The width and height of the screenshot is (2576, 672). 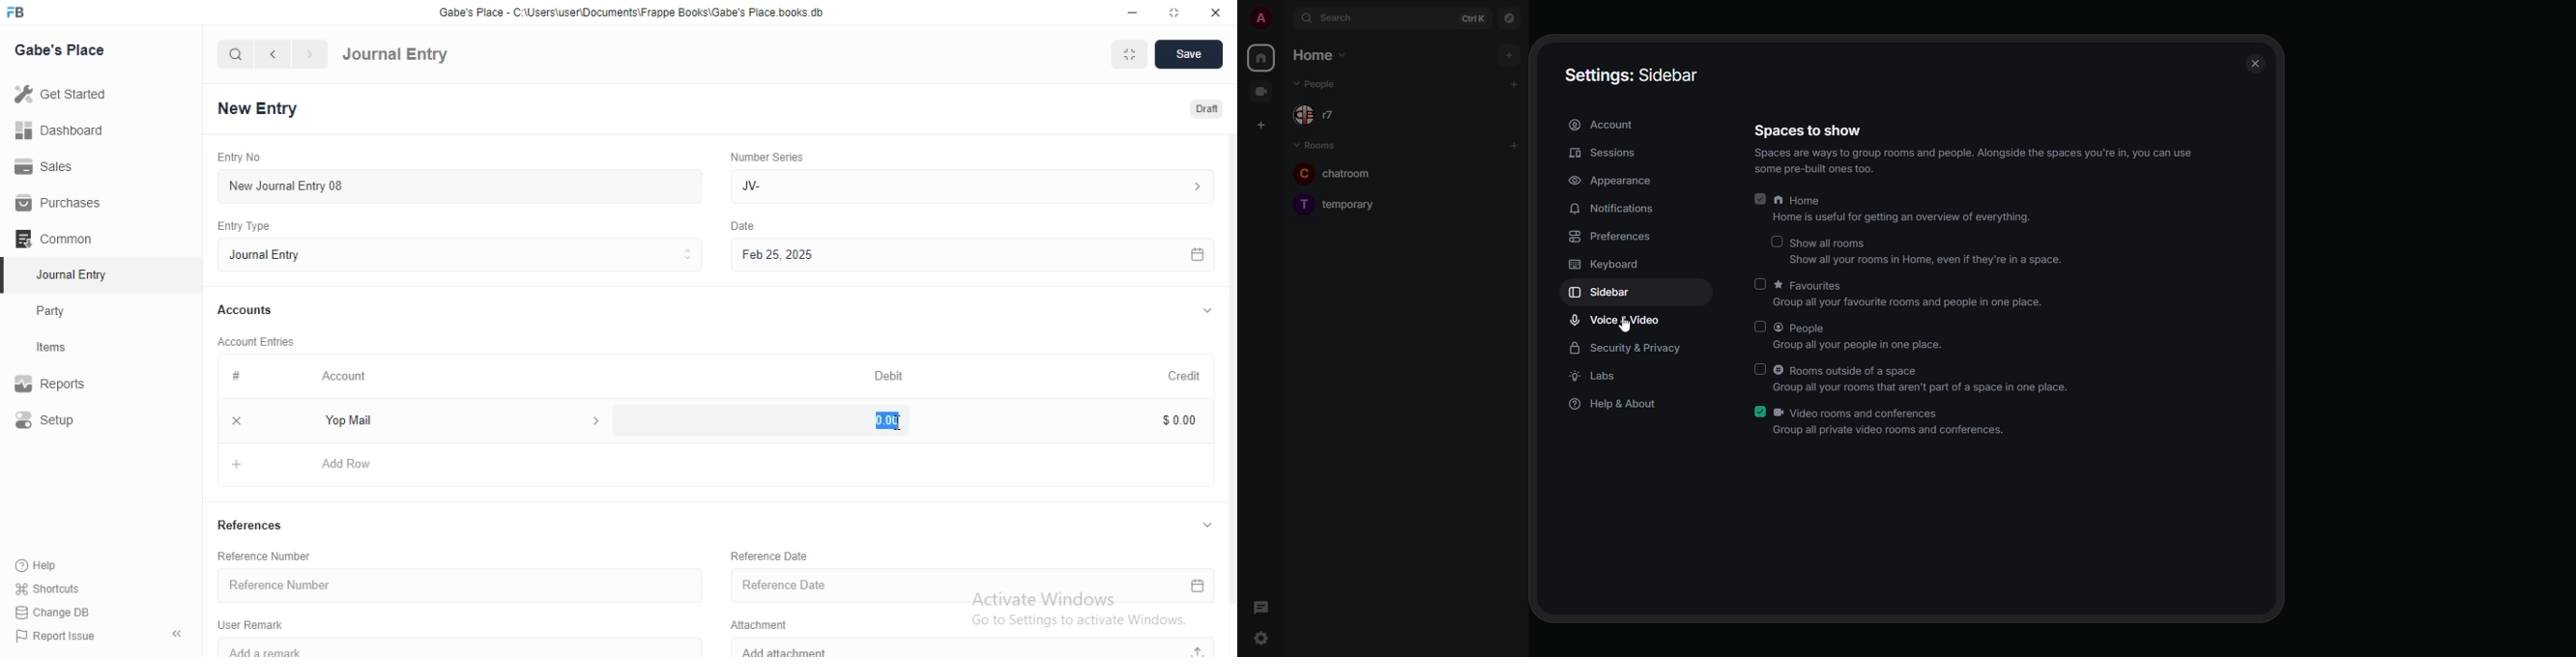 I want to click on rooms outside of a space, so click(x=1929, y=372).